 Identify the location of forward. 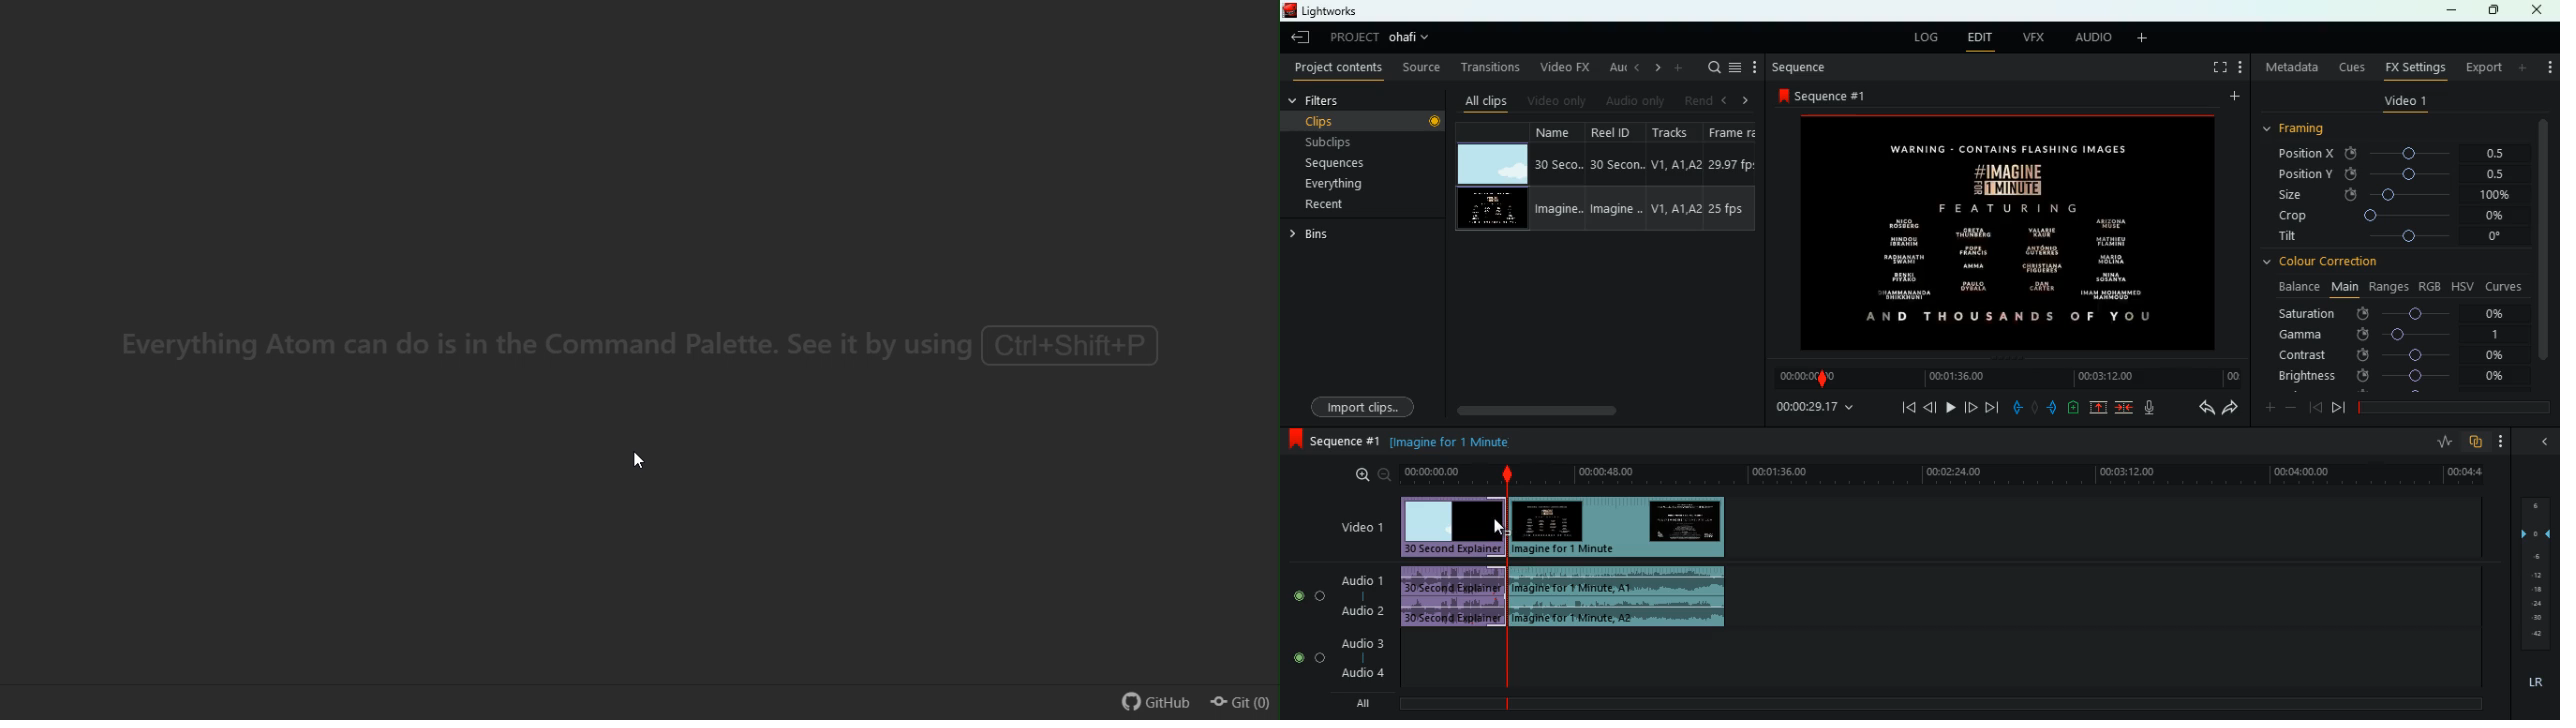
(1991, 408).